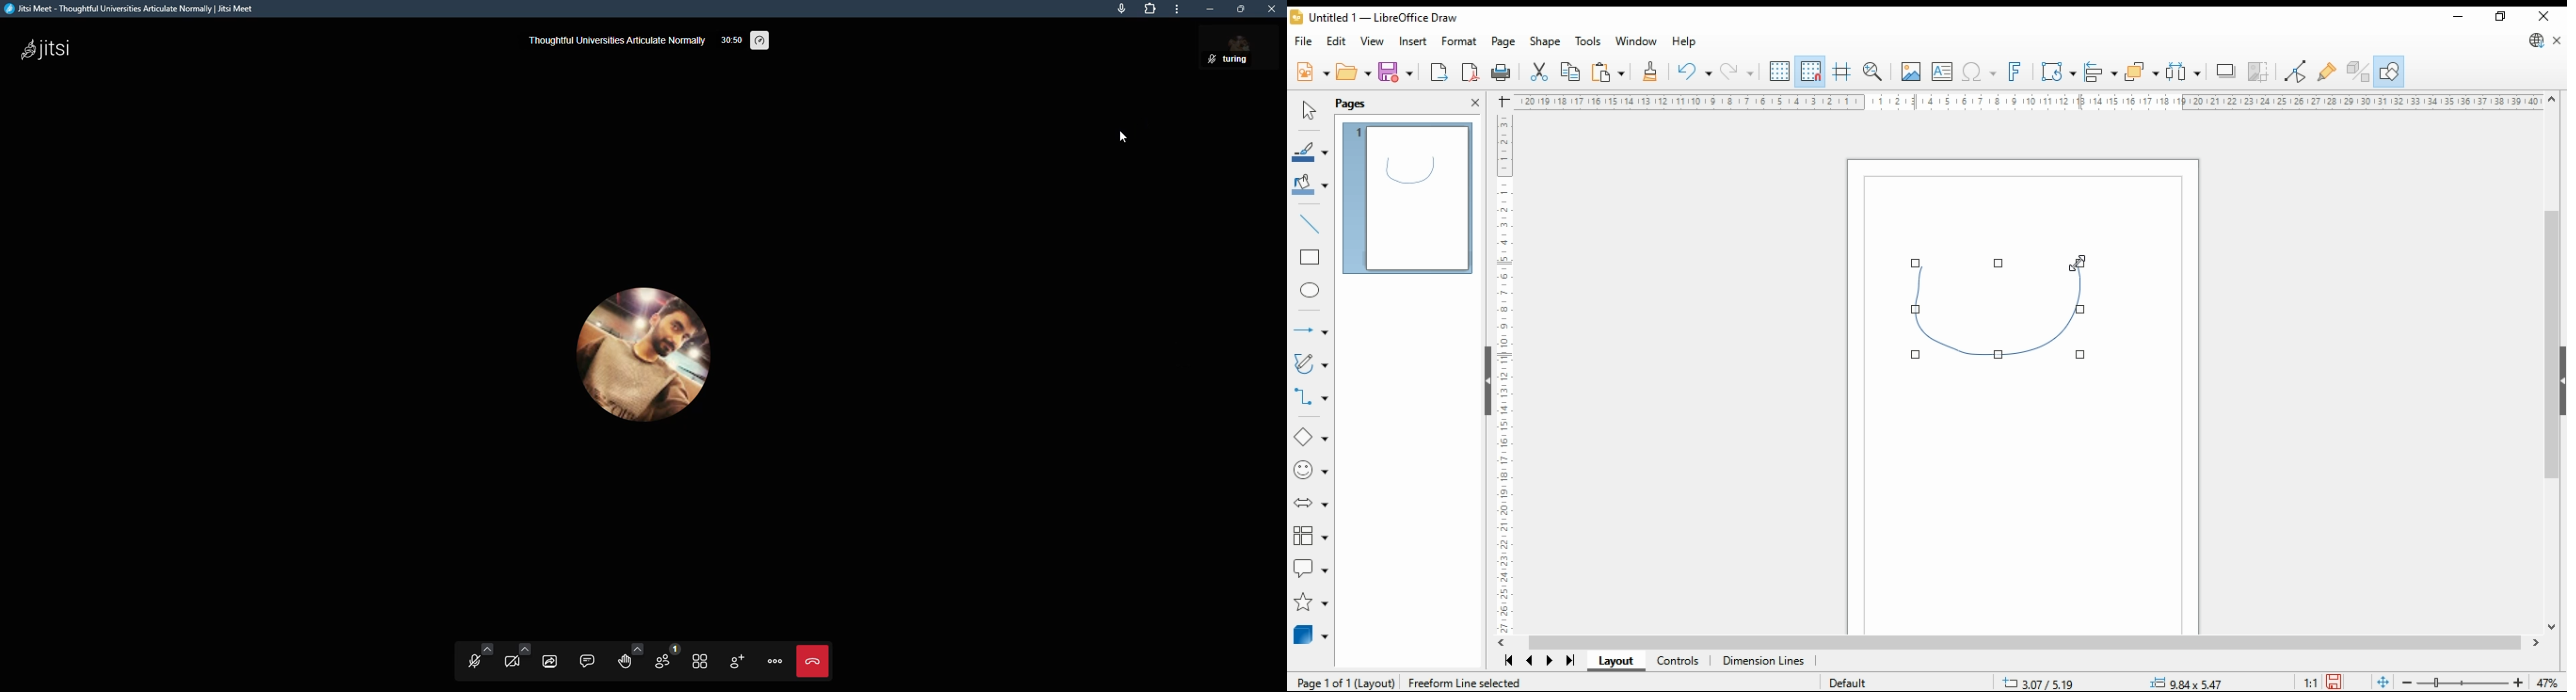 The image size is (2576, 700). Describe the element at coordinates (1549, 661) in the screenshot. I see `next page` at that location.